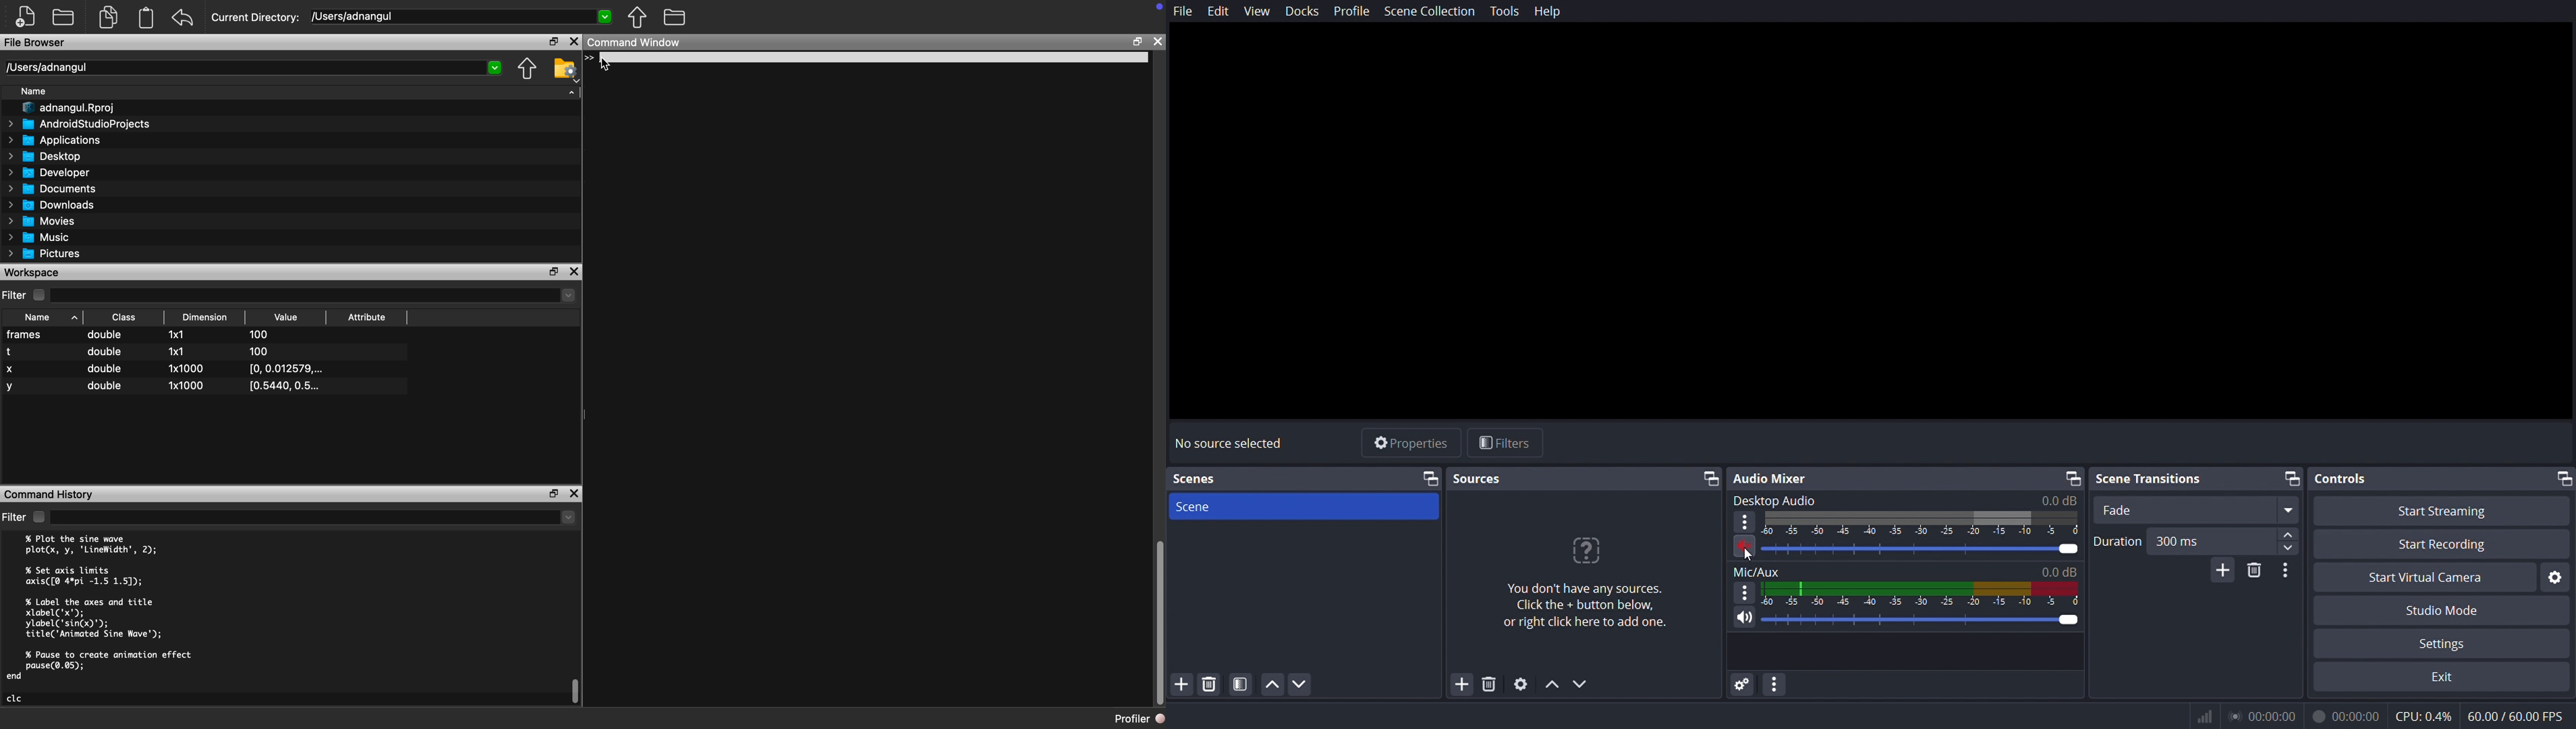  What do you see at coordinates (1743, 684) in the screenshot?
I see `audio settings` at bounding box center [1743, 684].